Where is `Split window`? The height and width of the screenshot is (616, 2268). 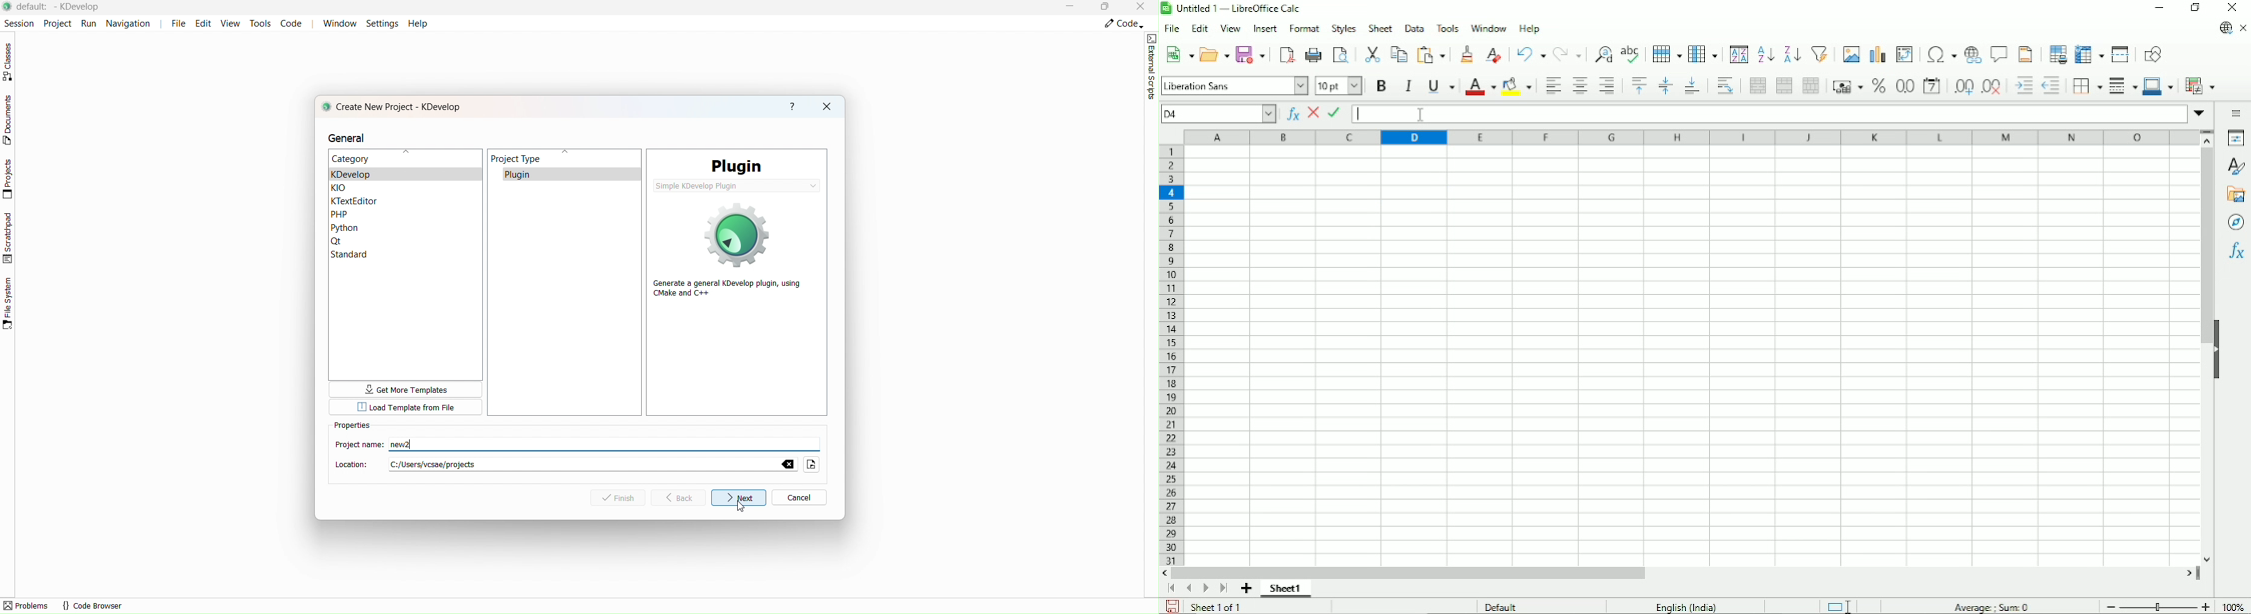
Split window is located at coordinates (2120, 54).